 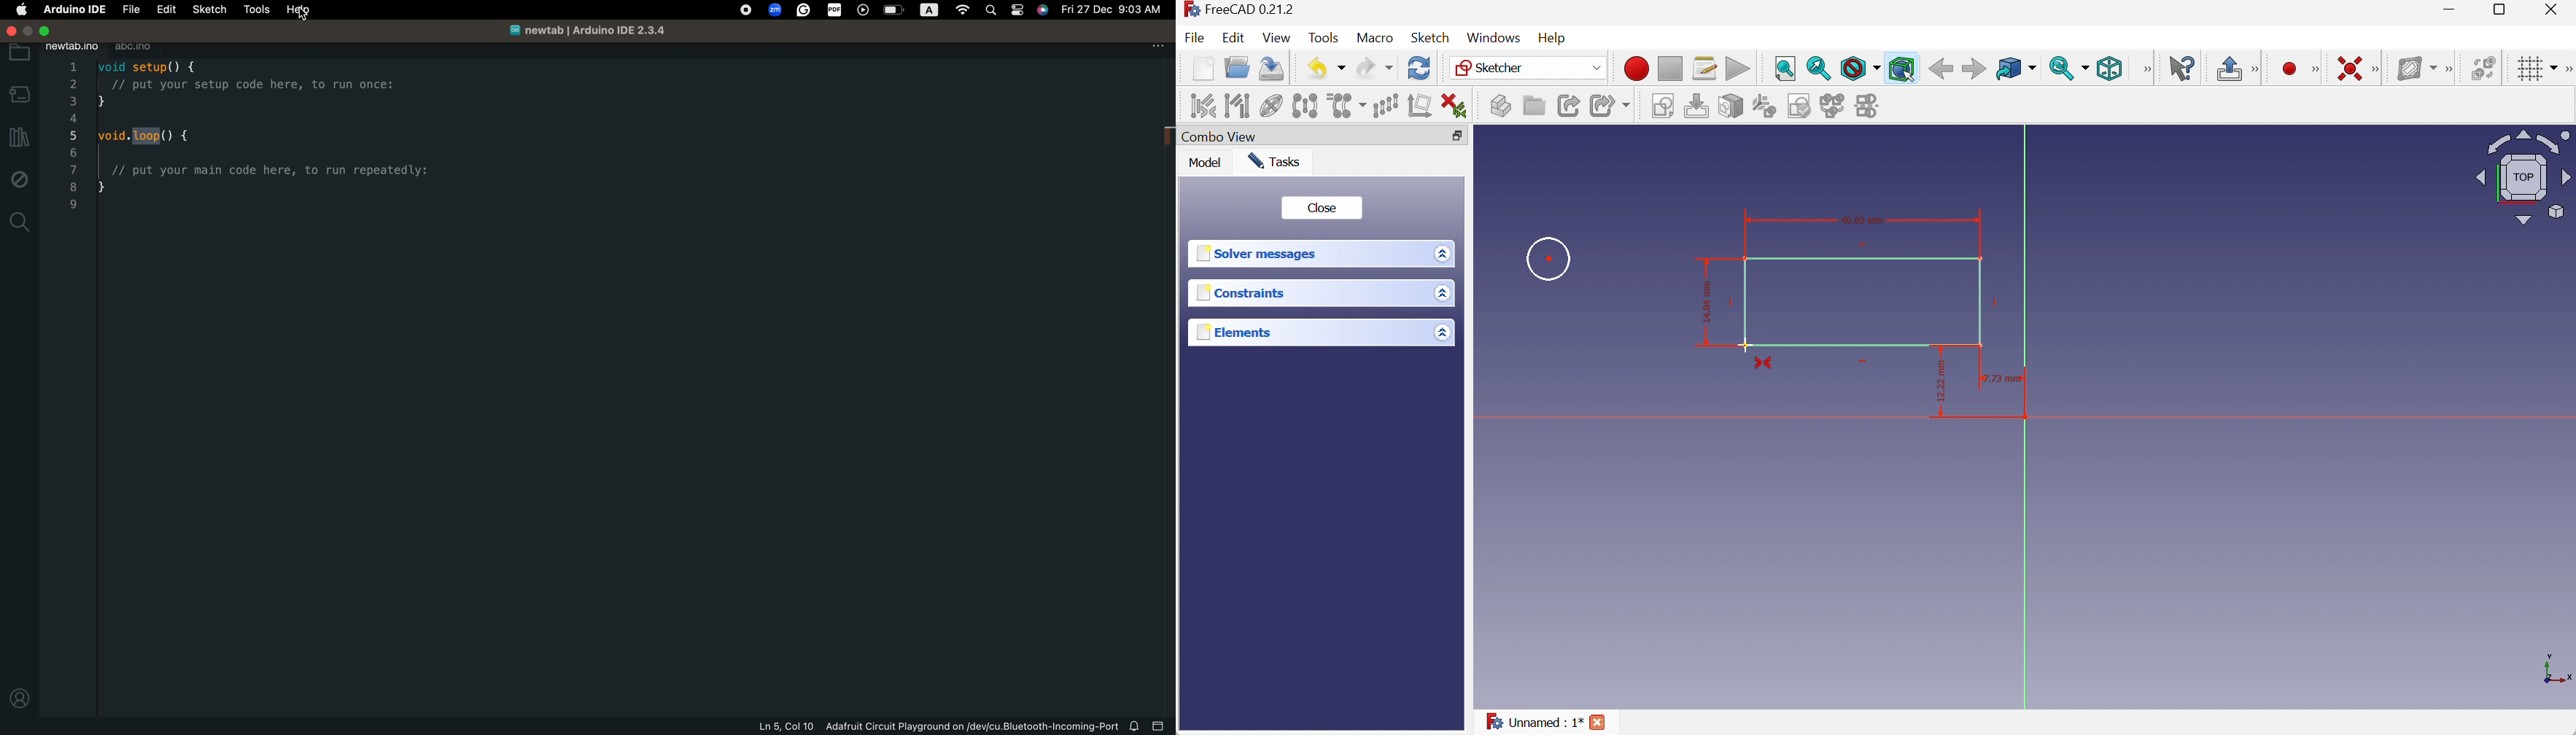 I want to click on Forward, so click(x=1974, y=69).